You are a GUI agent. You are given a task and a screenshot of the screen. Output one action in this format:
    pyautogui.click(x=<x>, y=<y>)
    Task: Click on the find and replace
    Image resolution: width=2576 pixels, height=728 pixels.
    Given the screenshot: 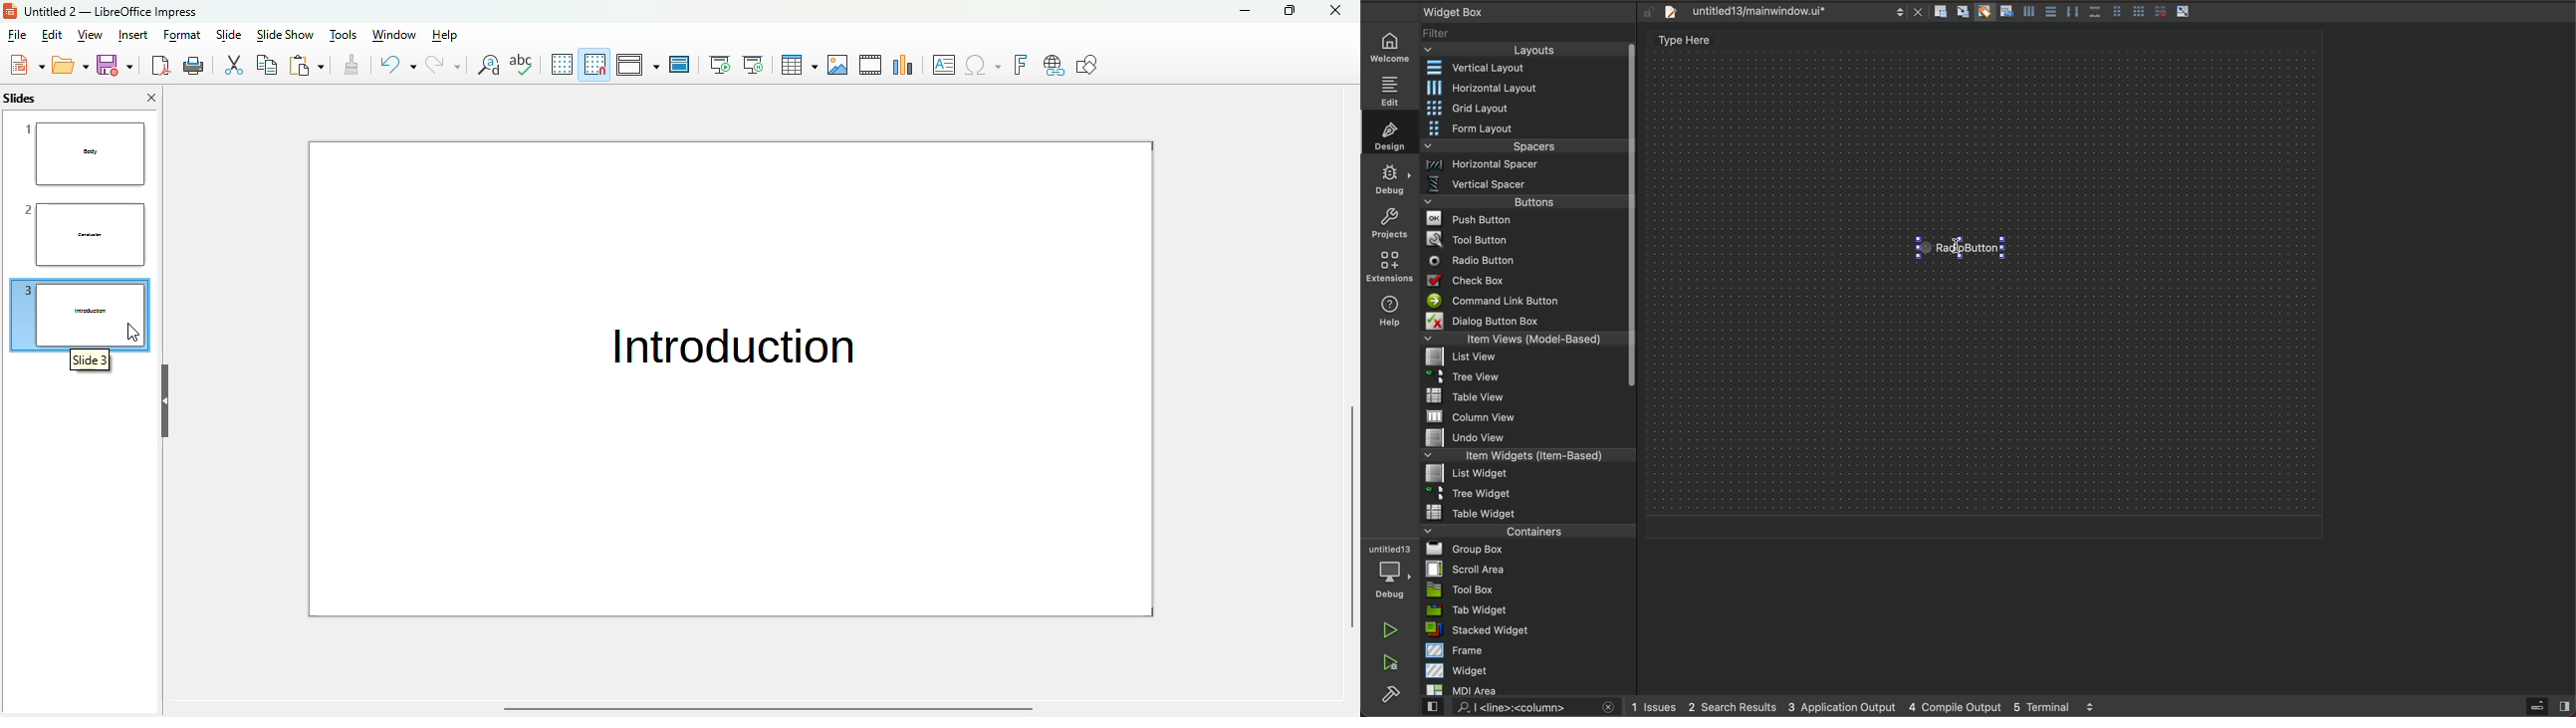 What is the action you would take?
    pyautogui.click(x=487, y=64)
    